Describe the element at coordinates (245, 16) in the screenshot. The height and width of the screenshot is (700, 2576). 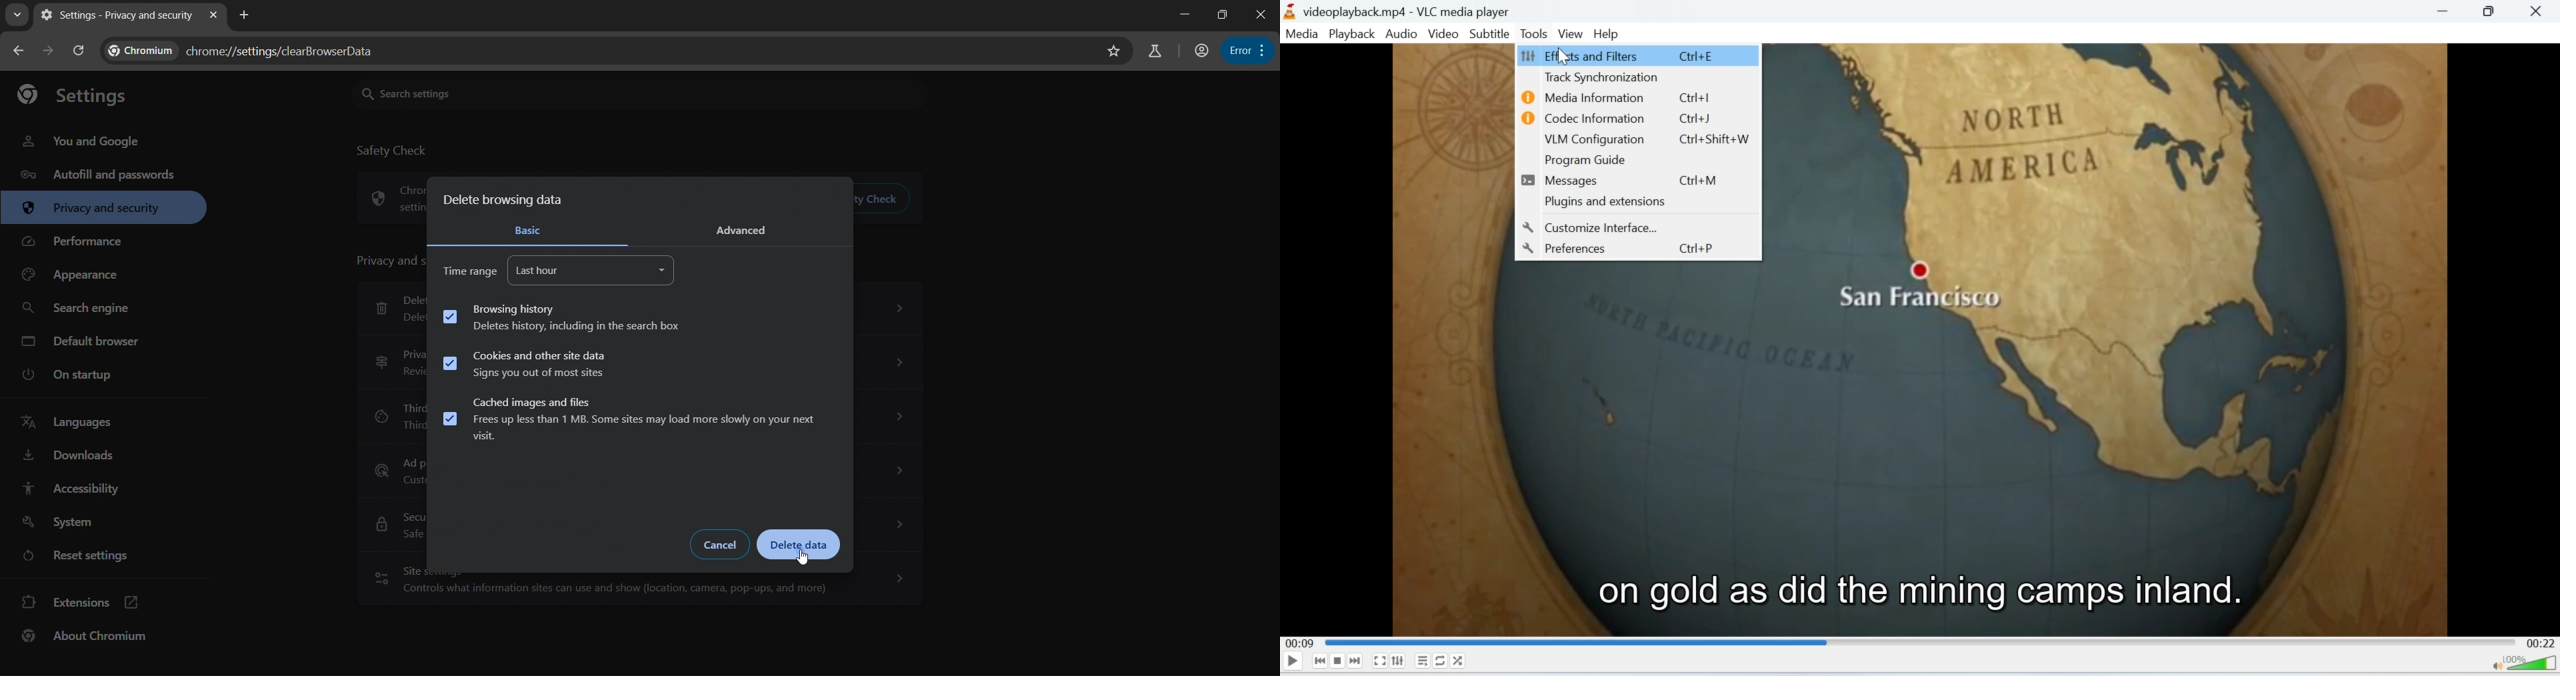
I see `new tab` at that location.